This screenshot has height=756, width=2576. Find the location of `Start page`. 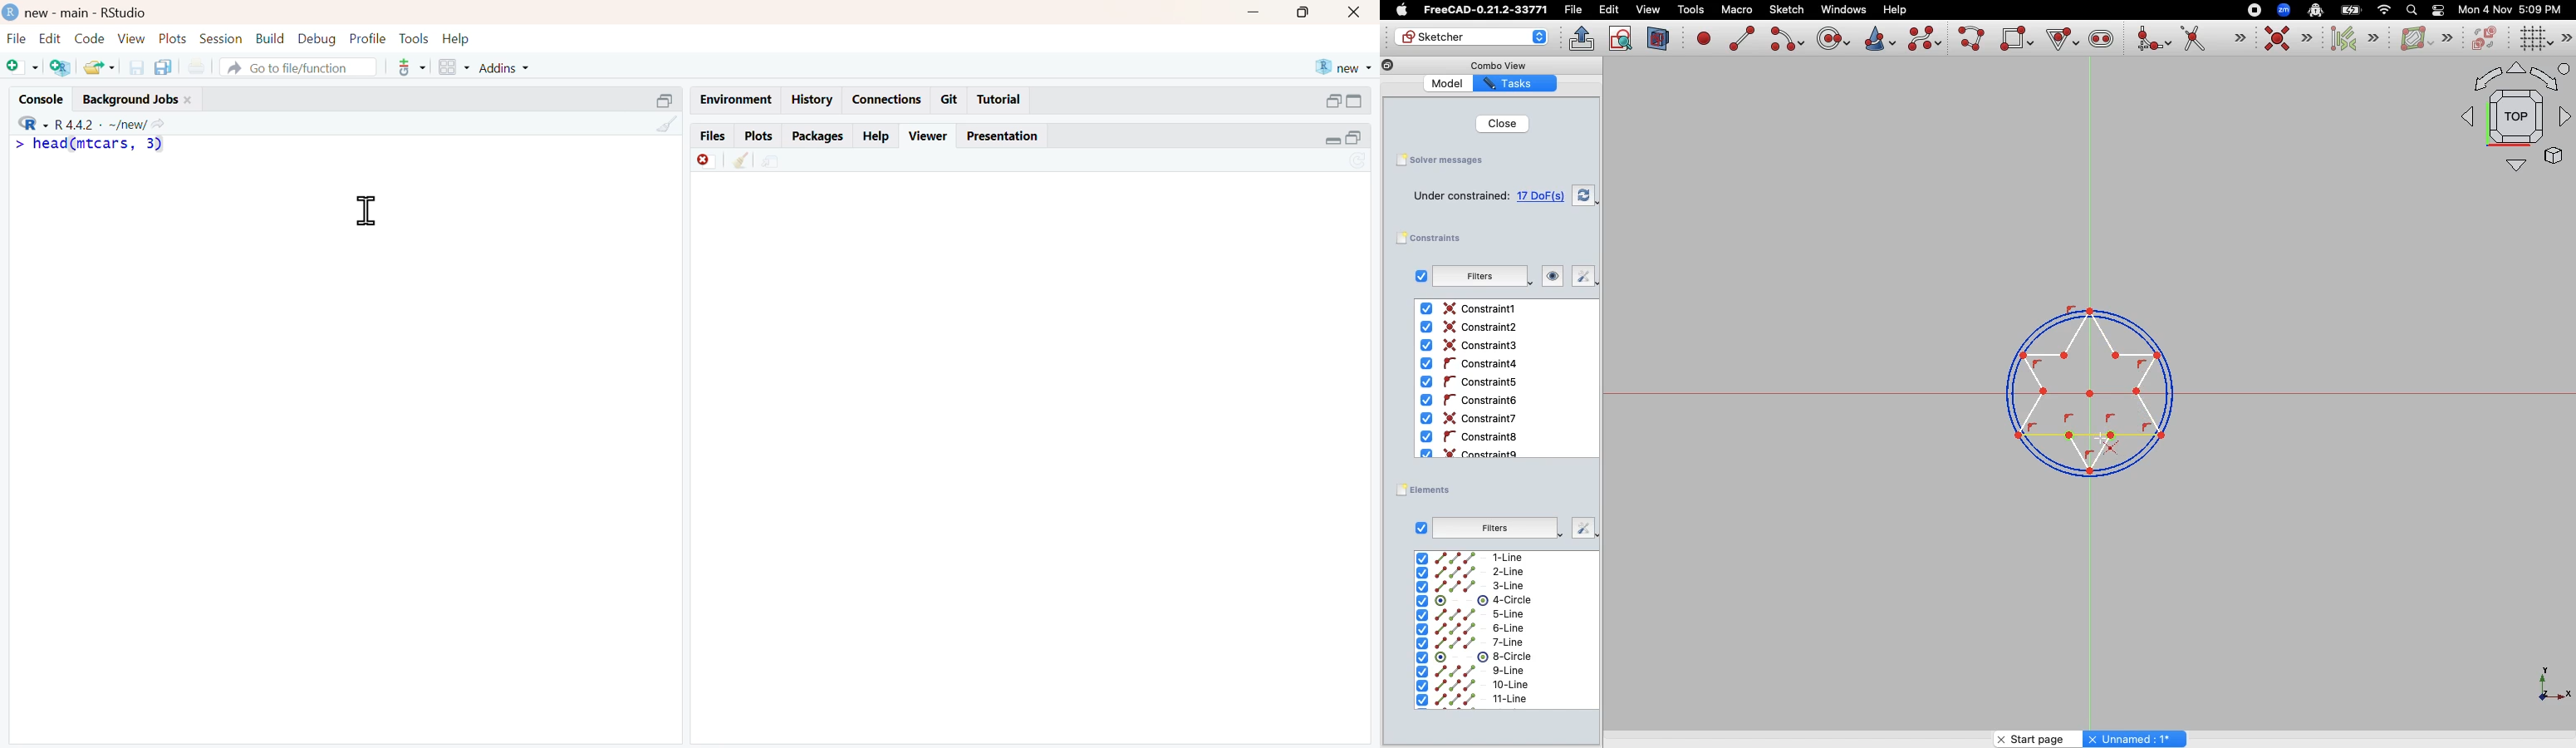

Start page is located at coordinates (2034, 736).